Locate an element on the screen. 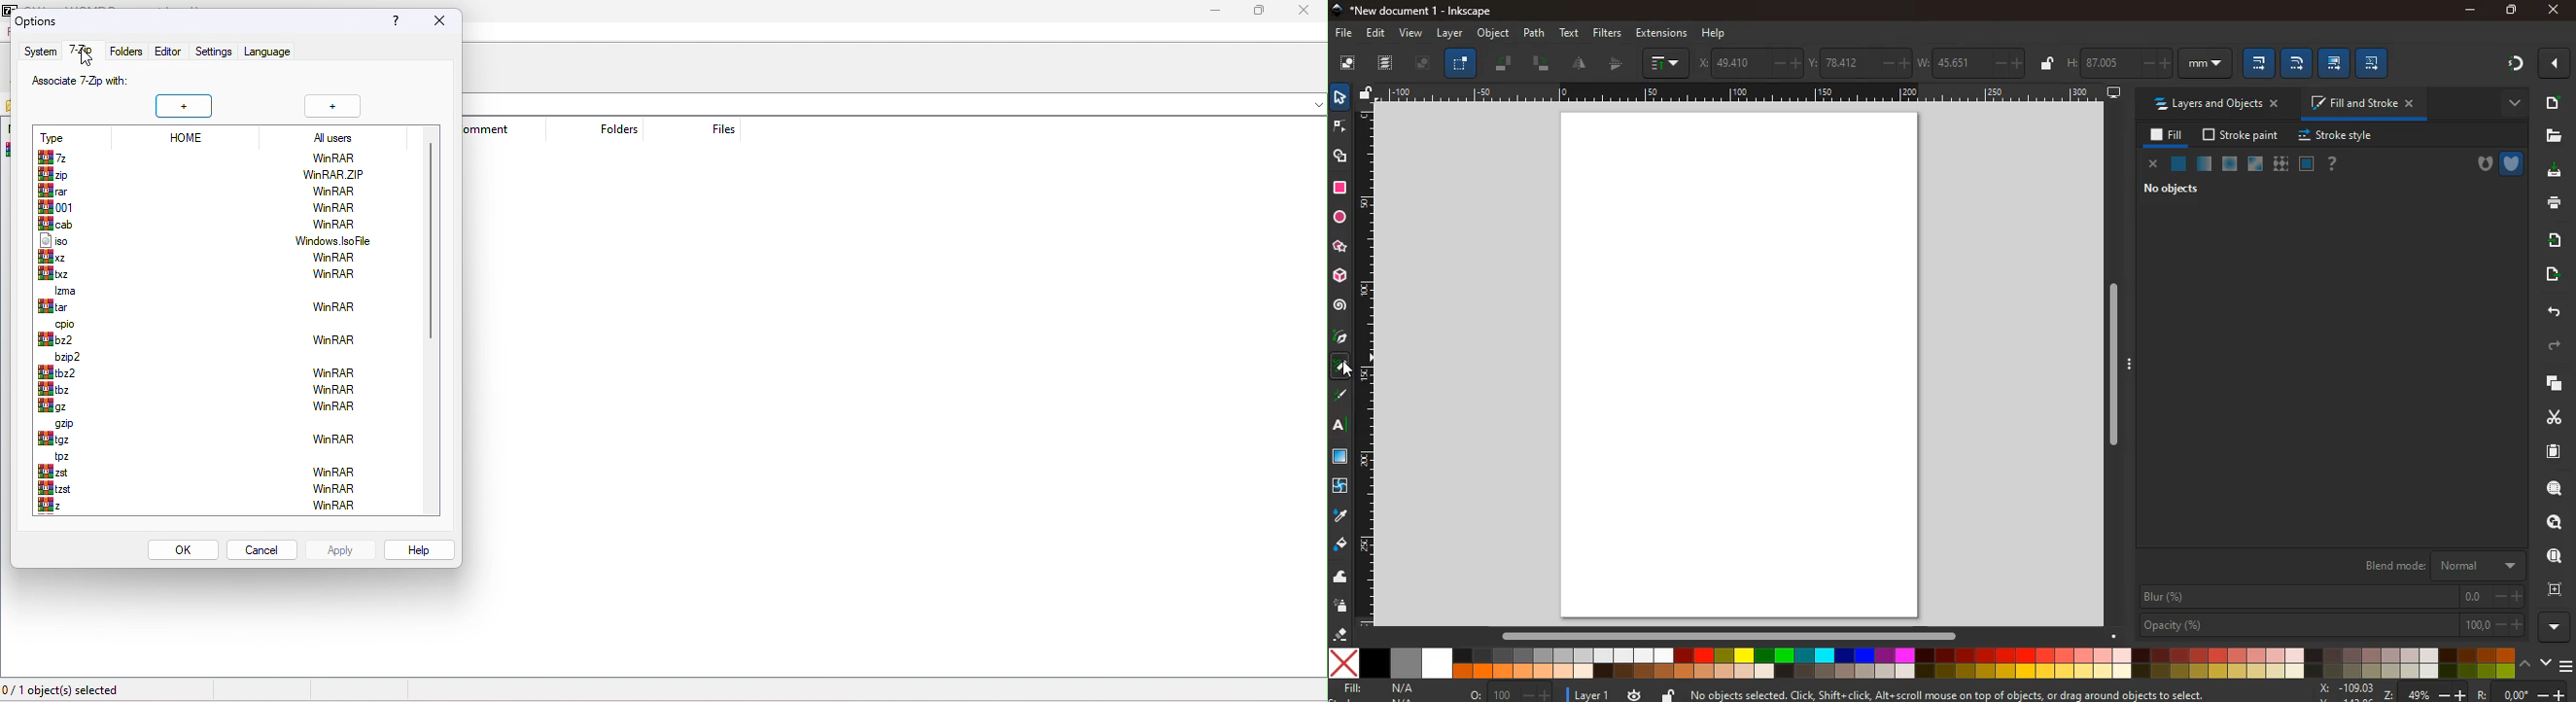 The width and height of the screenshot is (2576, 728). down is located at coordinates (2546, 661).